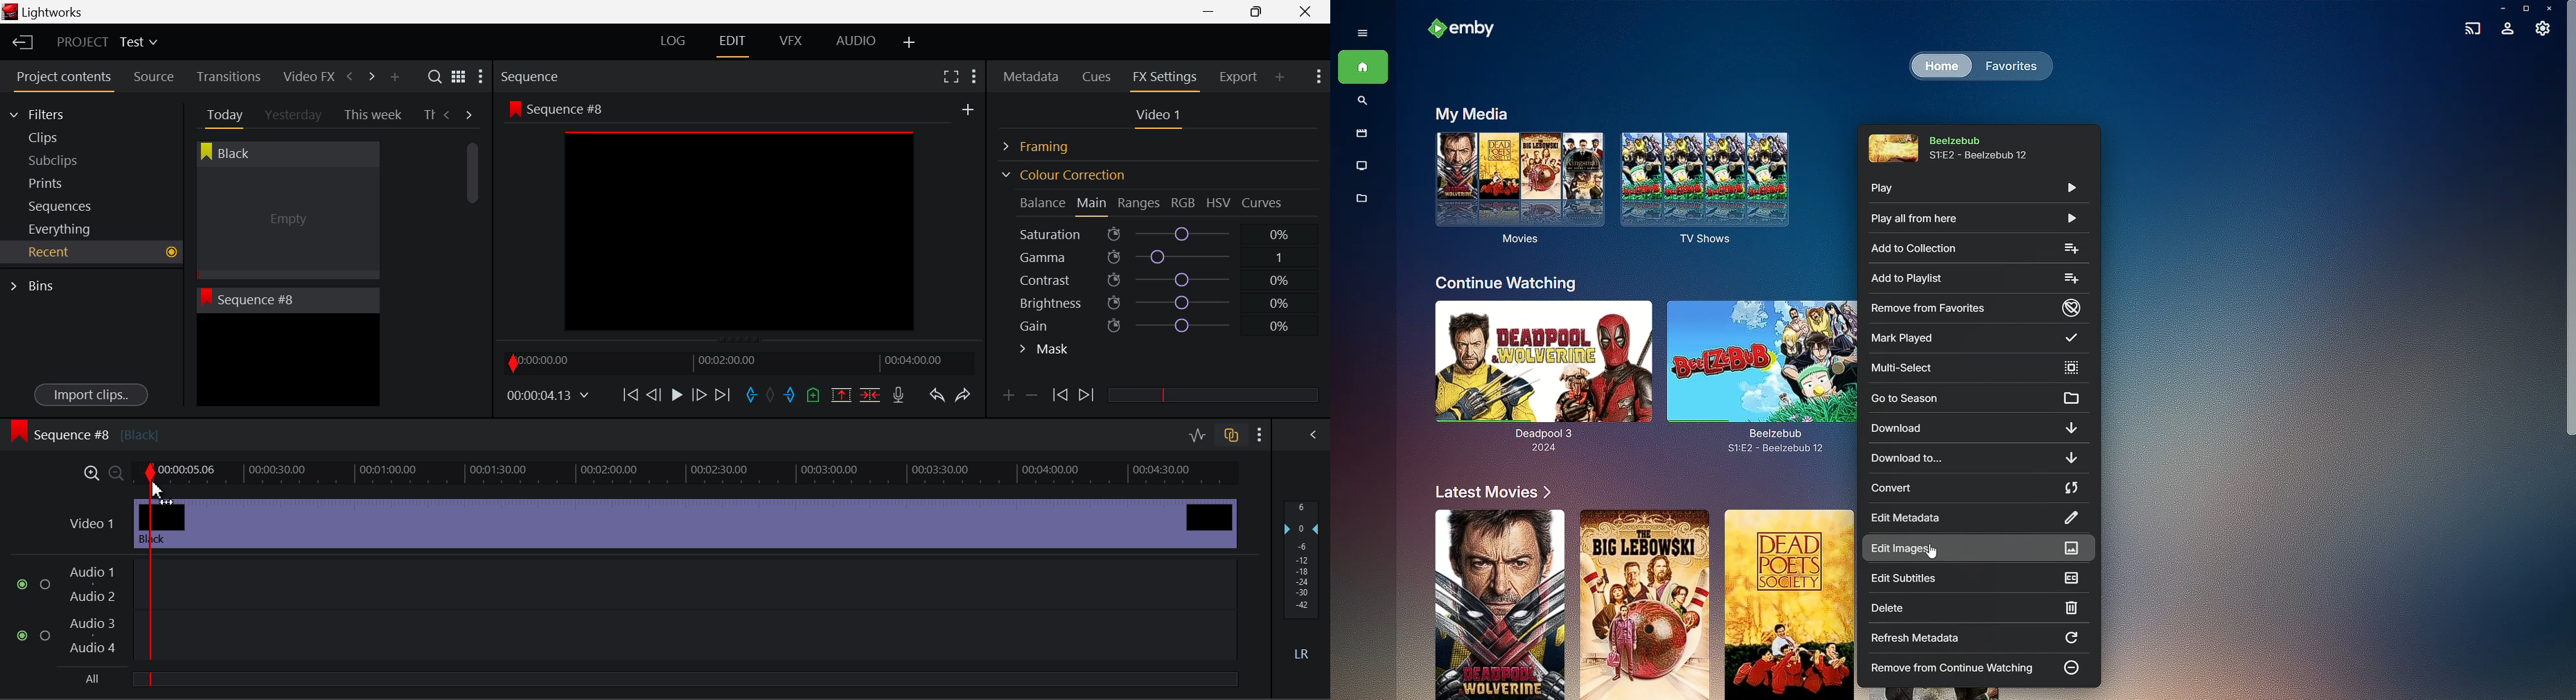  Describe the element at coordinates (229, 76) in the screenshot. I see `Transitions` at that location.